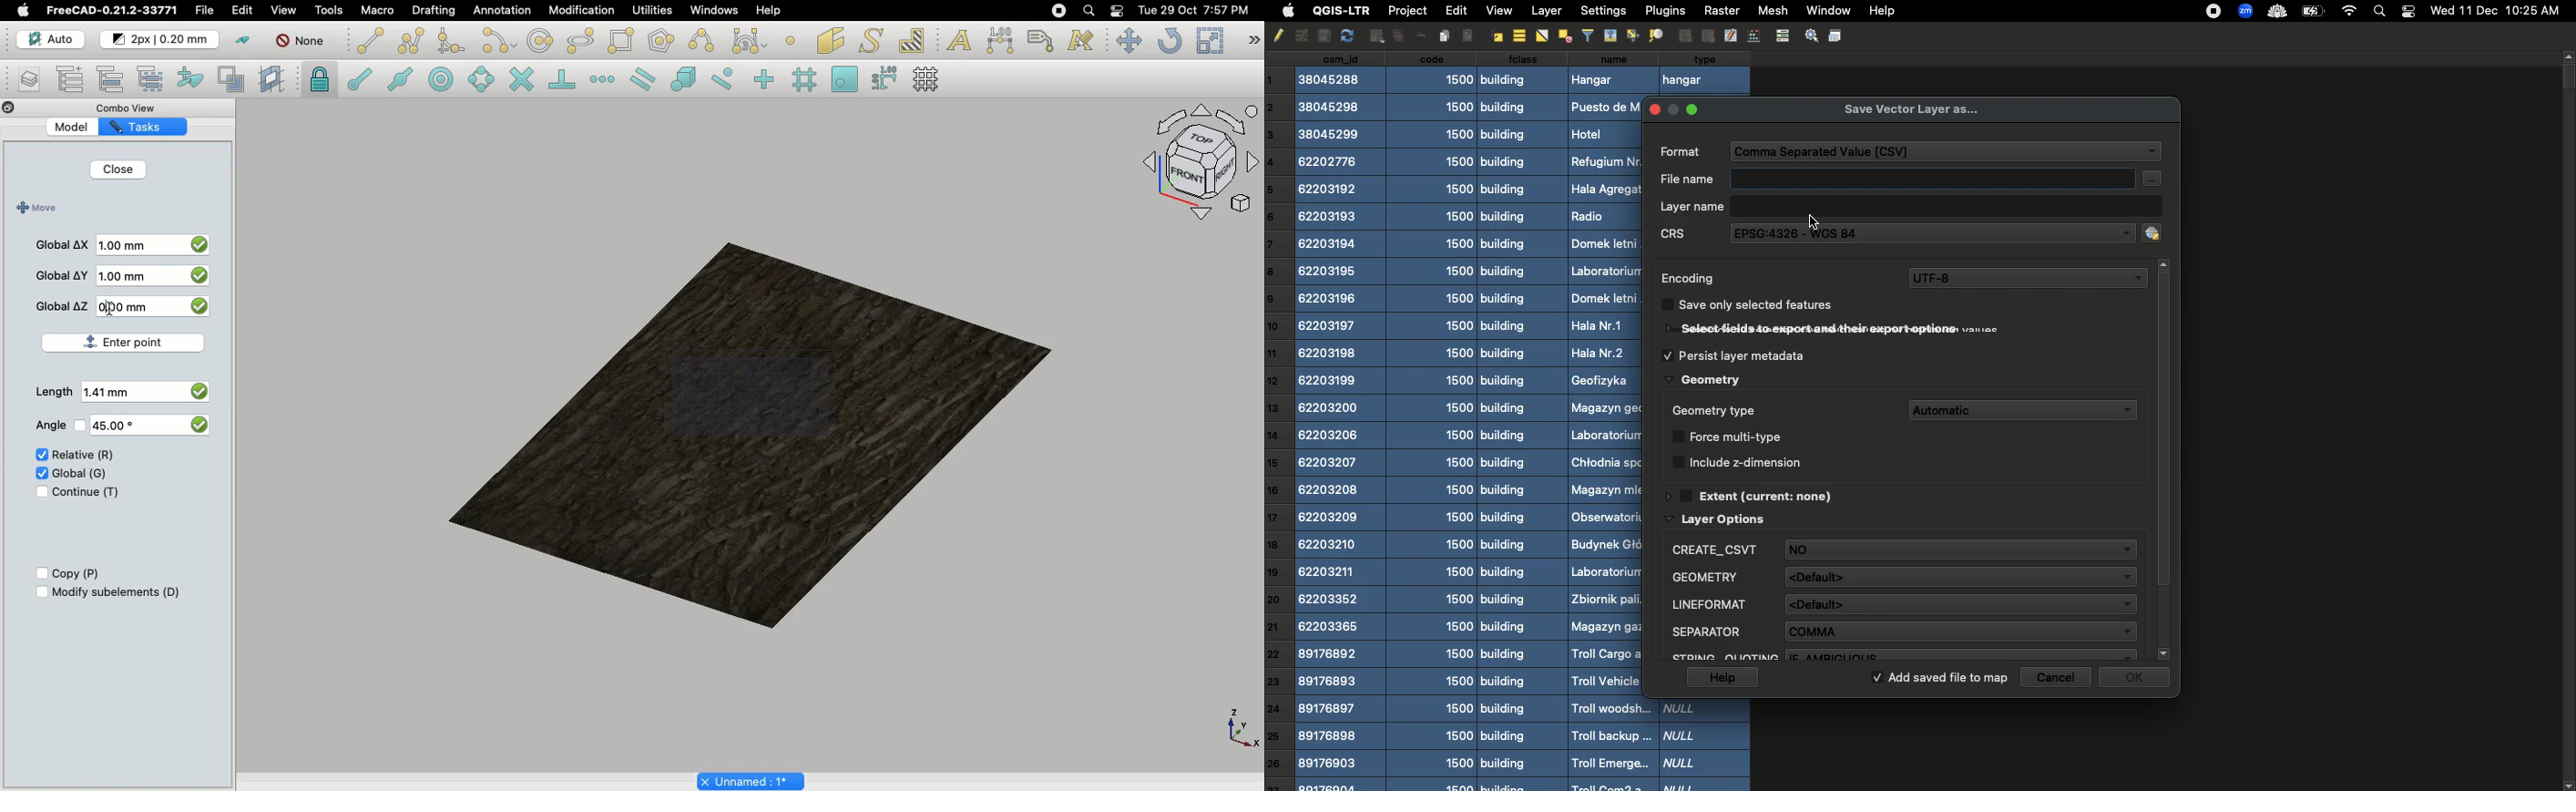 Image resolution: width=2576 pixels, height=812 pixels. I want to click on Navigation styles, so click(1200, 165).